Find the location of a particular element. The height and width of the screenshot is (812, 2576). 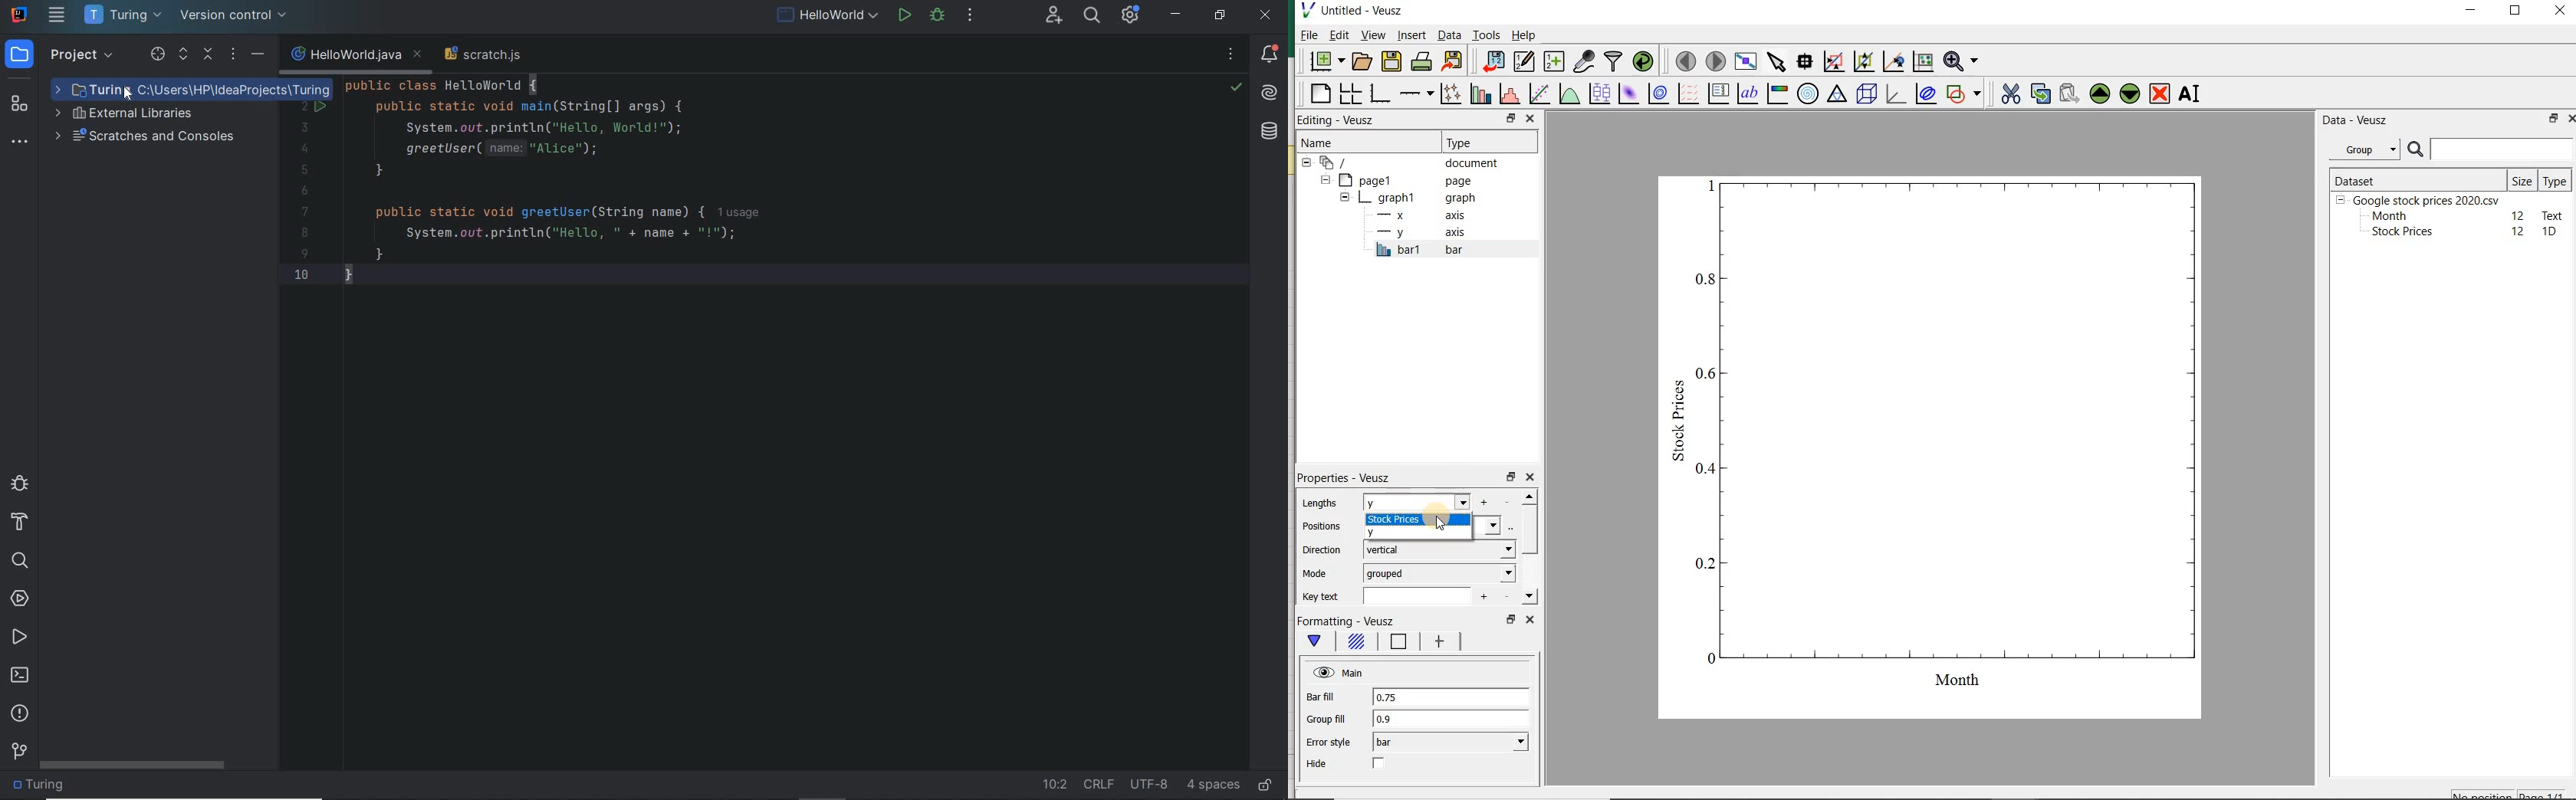

Edit is located at coordinates (1338, 34).